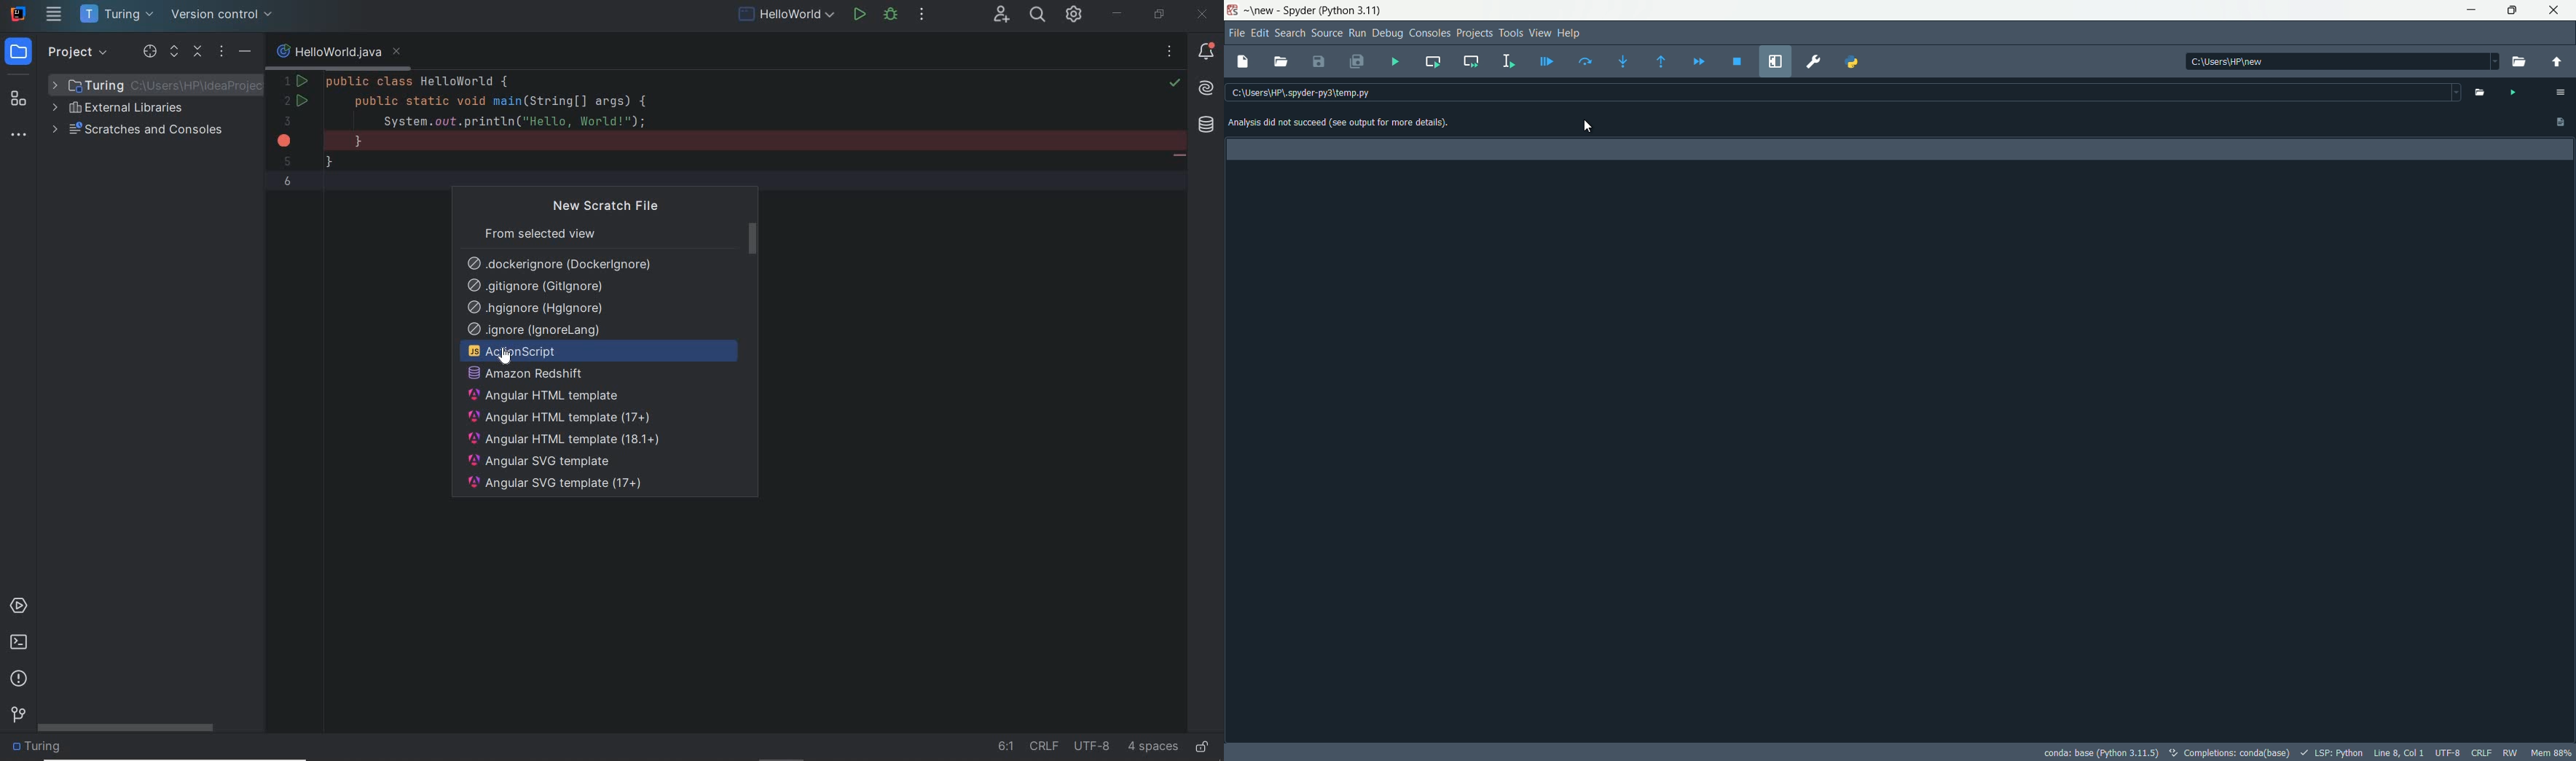  Describe the element at coordinates (1356, 35) in the screenshot. I see `run menu` at that location.